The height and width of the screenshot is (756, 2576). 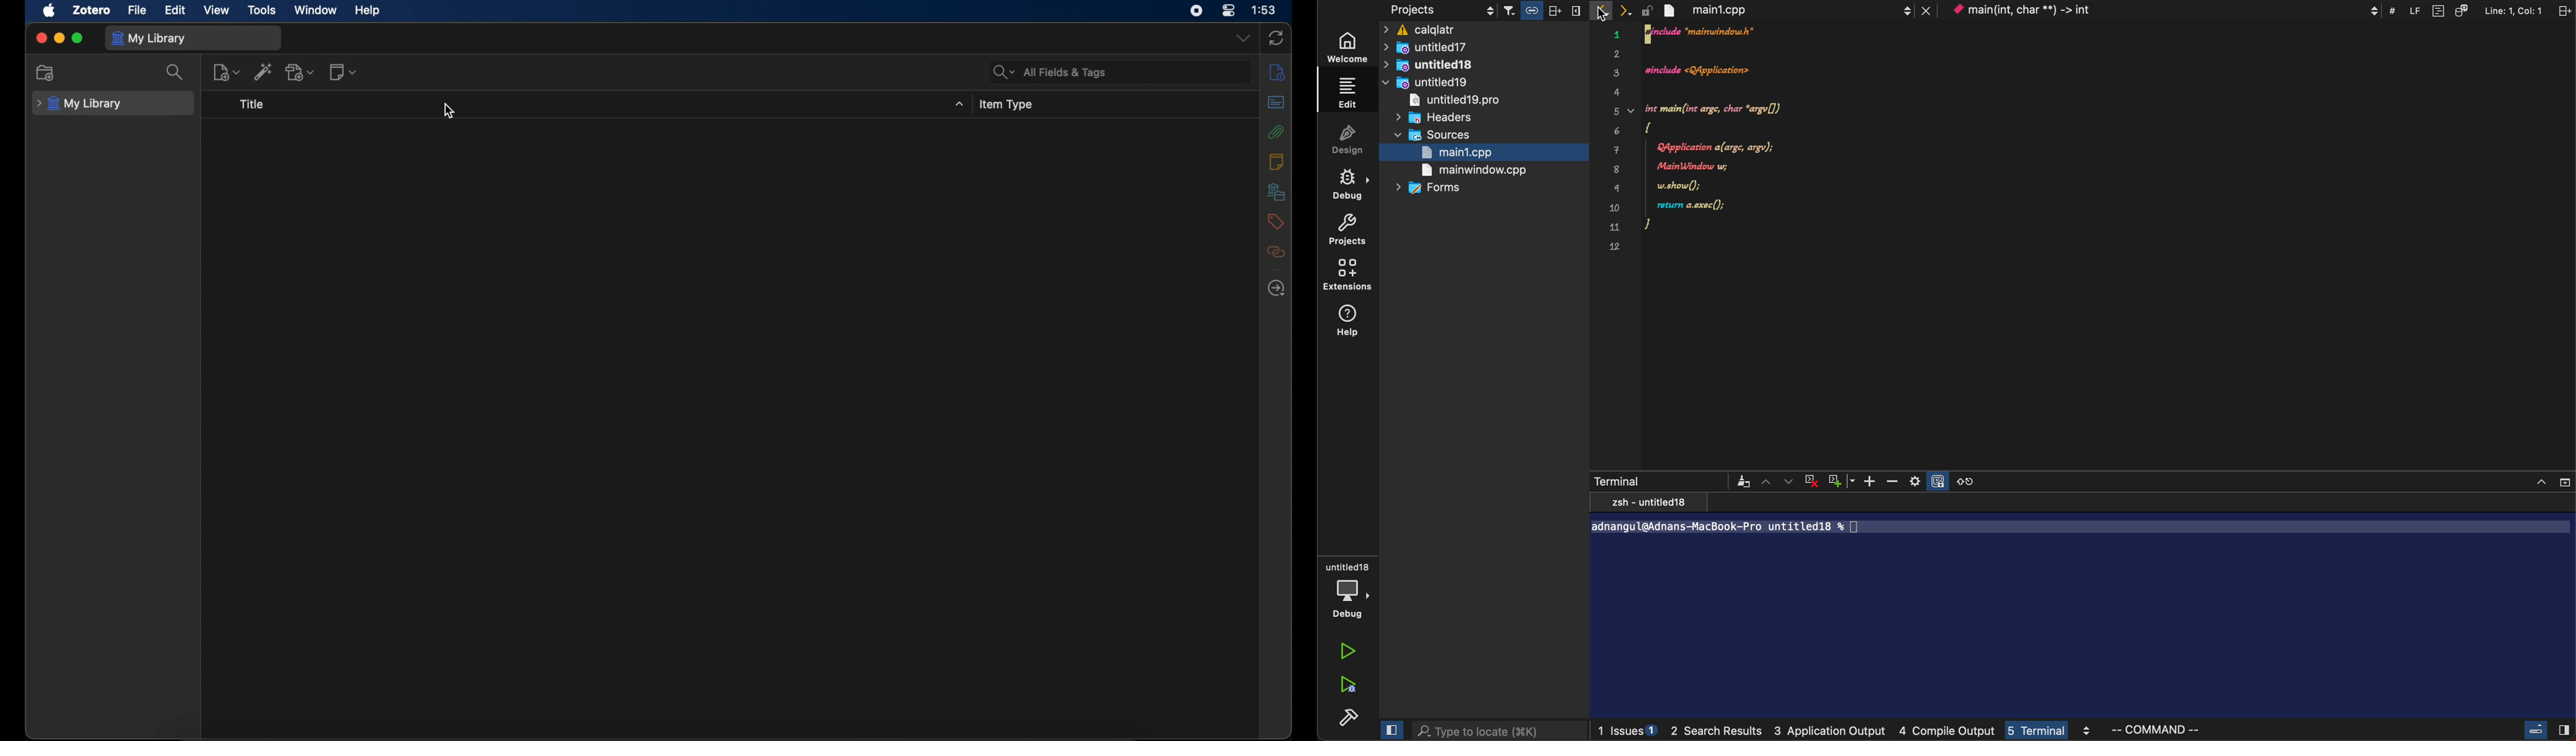 I want to click on info, so click(x=1277, y=73).